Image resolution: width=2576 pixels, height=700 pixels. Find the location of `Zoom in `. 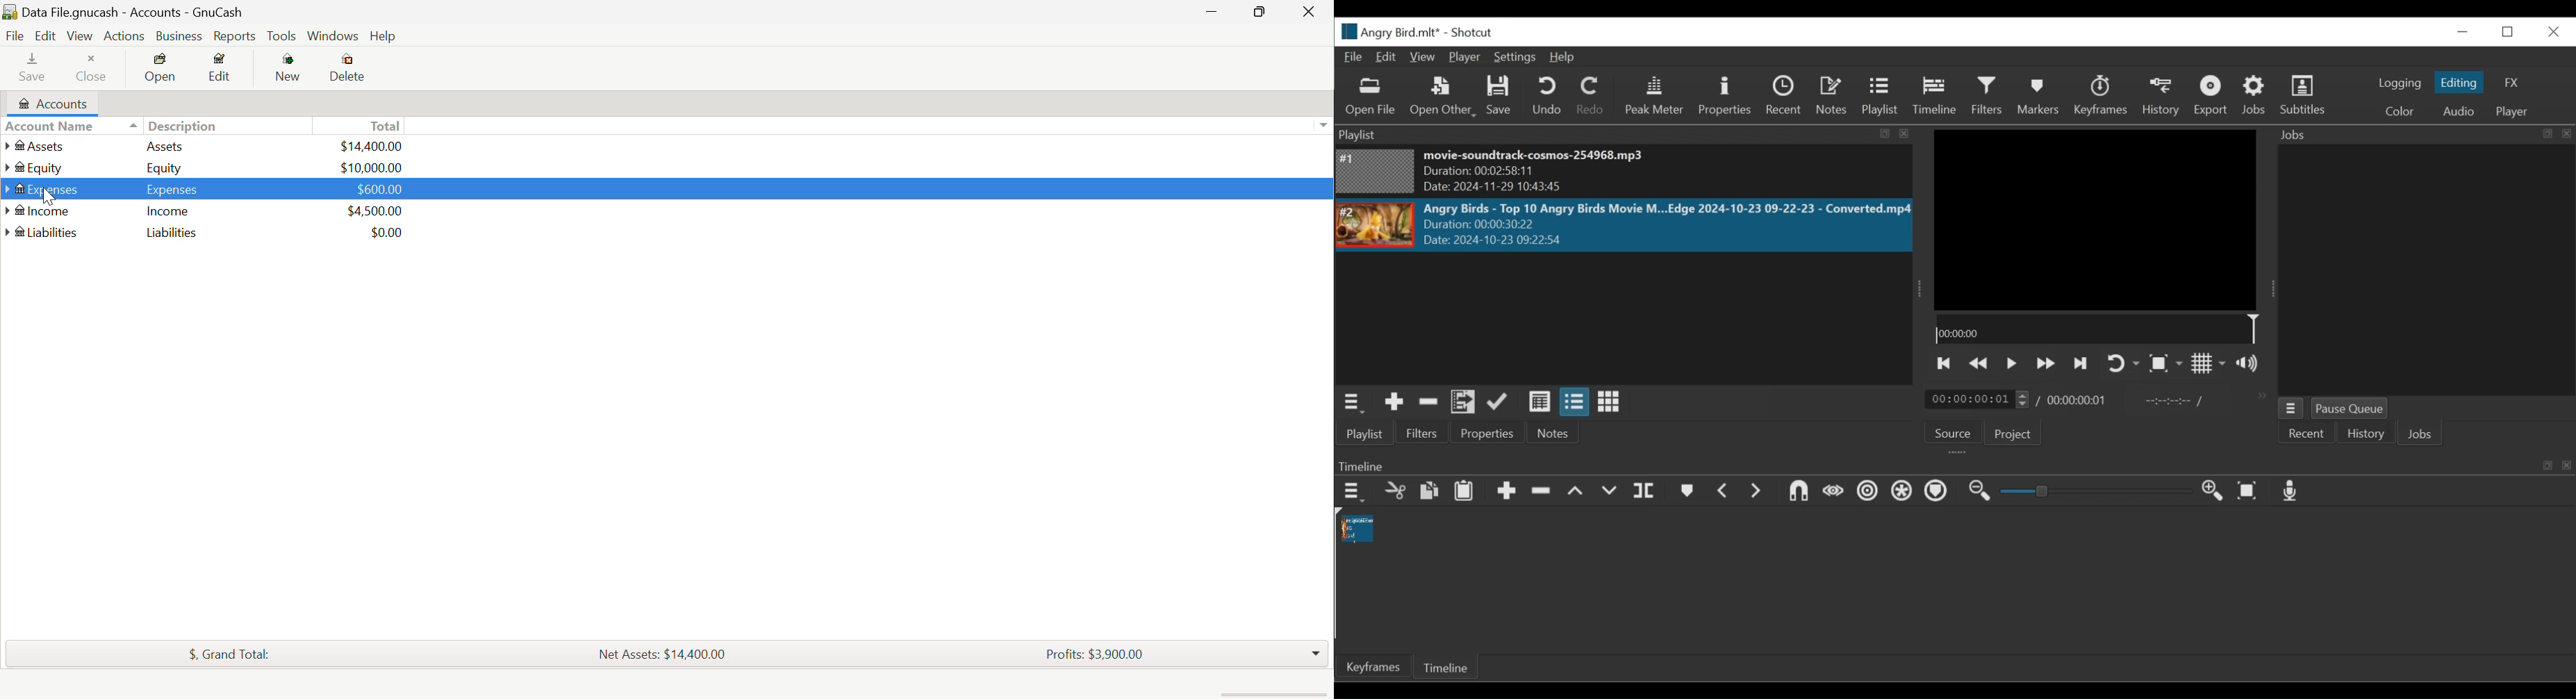

Zoom in  is located at coordinates (2217, 491).